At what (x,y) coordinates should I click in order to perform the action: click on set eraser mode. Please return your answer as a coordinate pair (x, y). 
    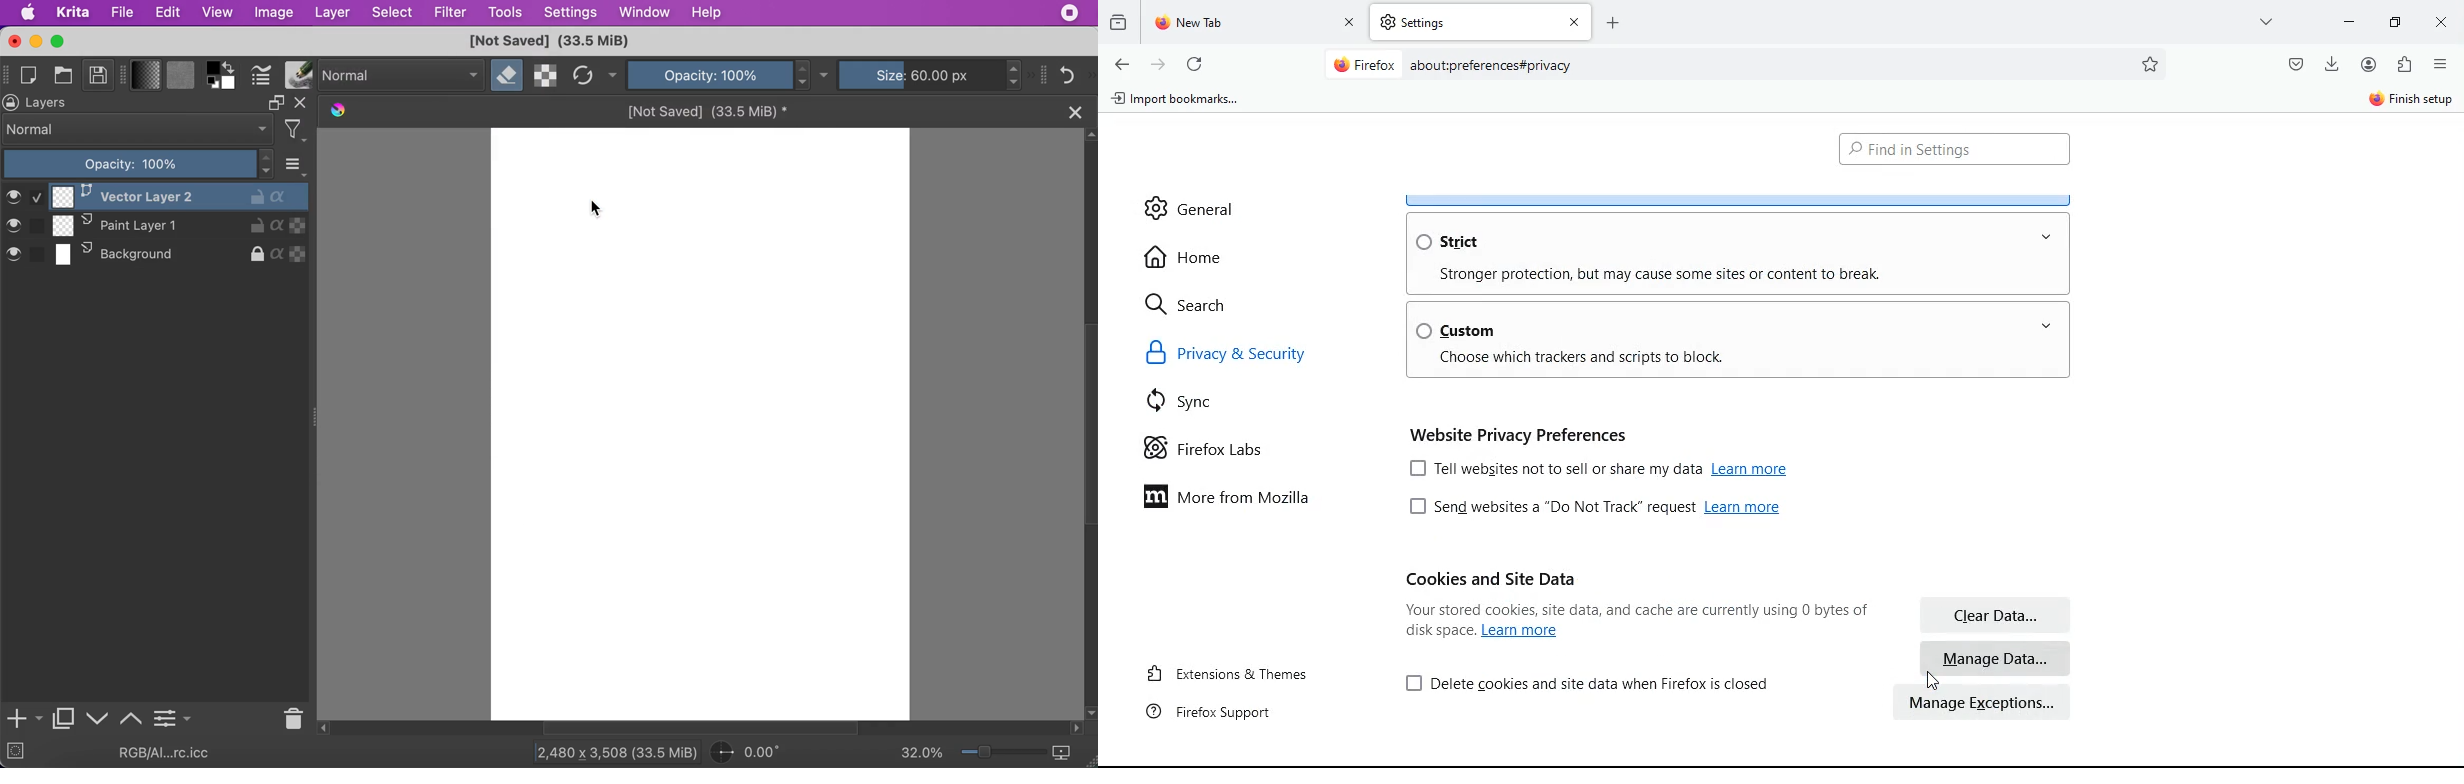
    Looking at the image, I should click on (508, 76).